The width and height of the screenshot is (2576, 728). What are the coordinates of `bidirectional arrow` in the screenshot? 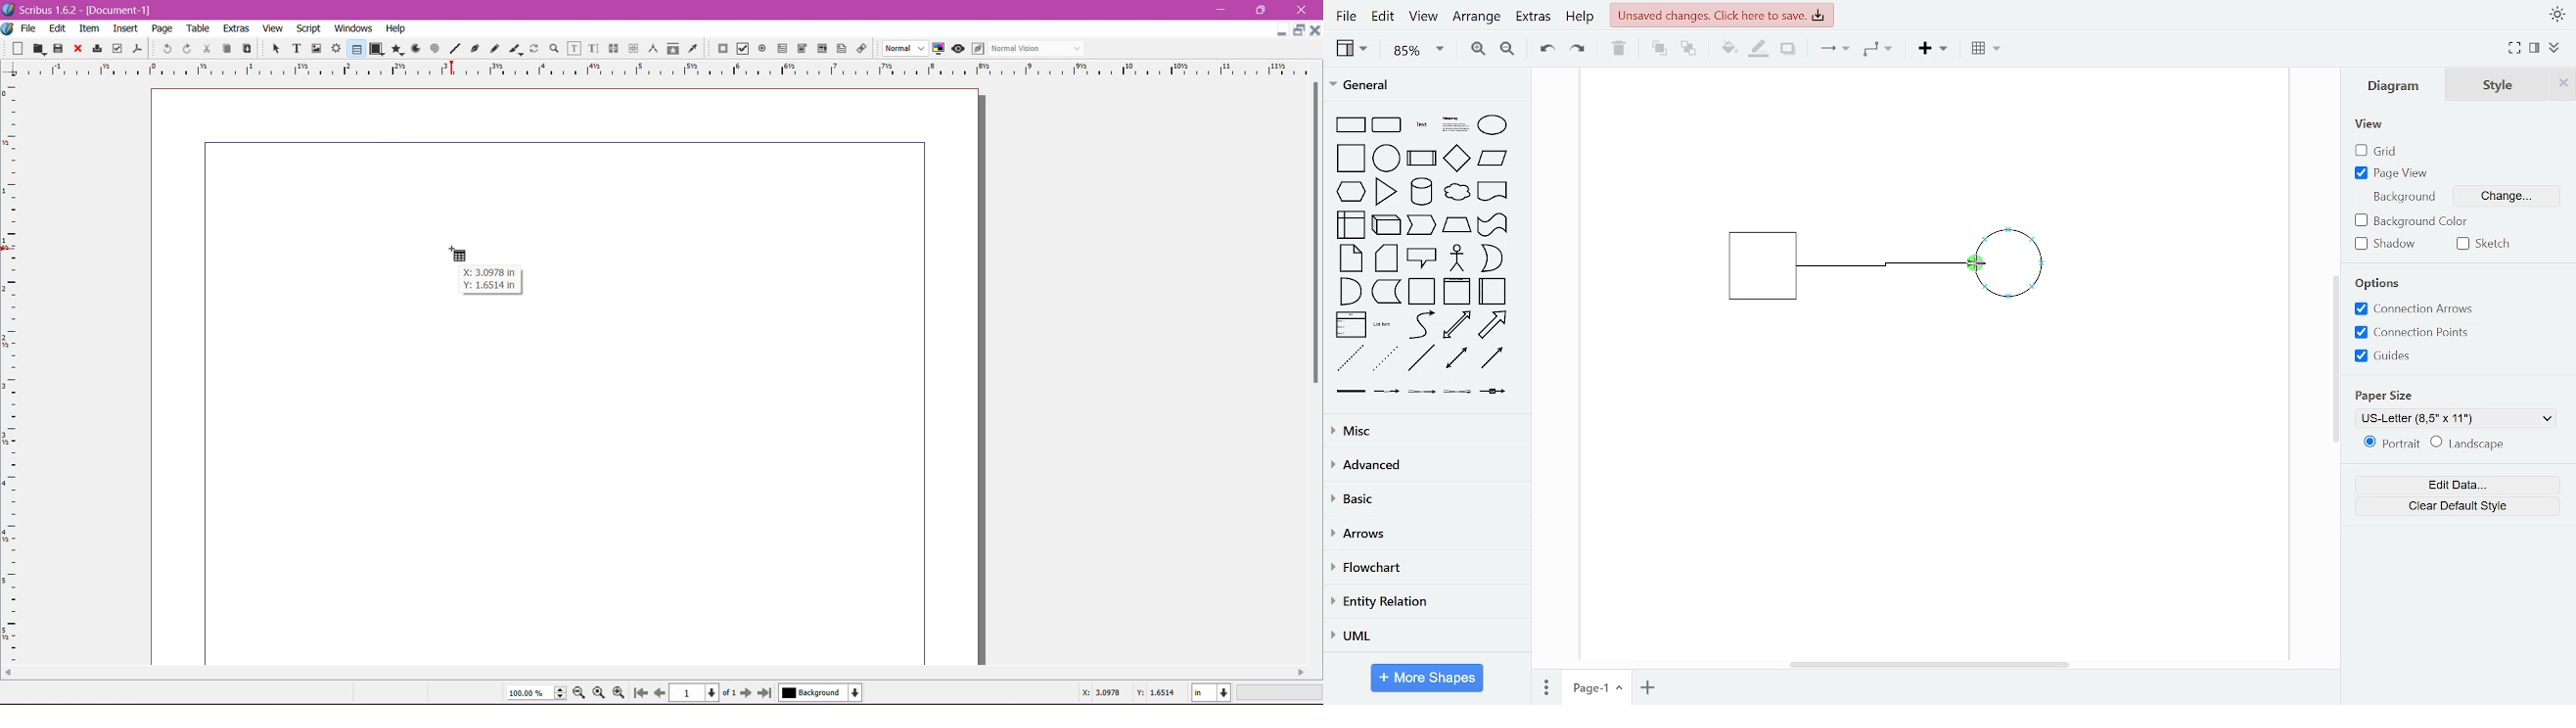 It's located at (1456, 325).